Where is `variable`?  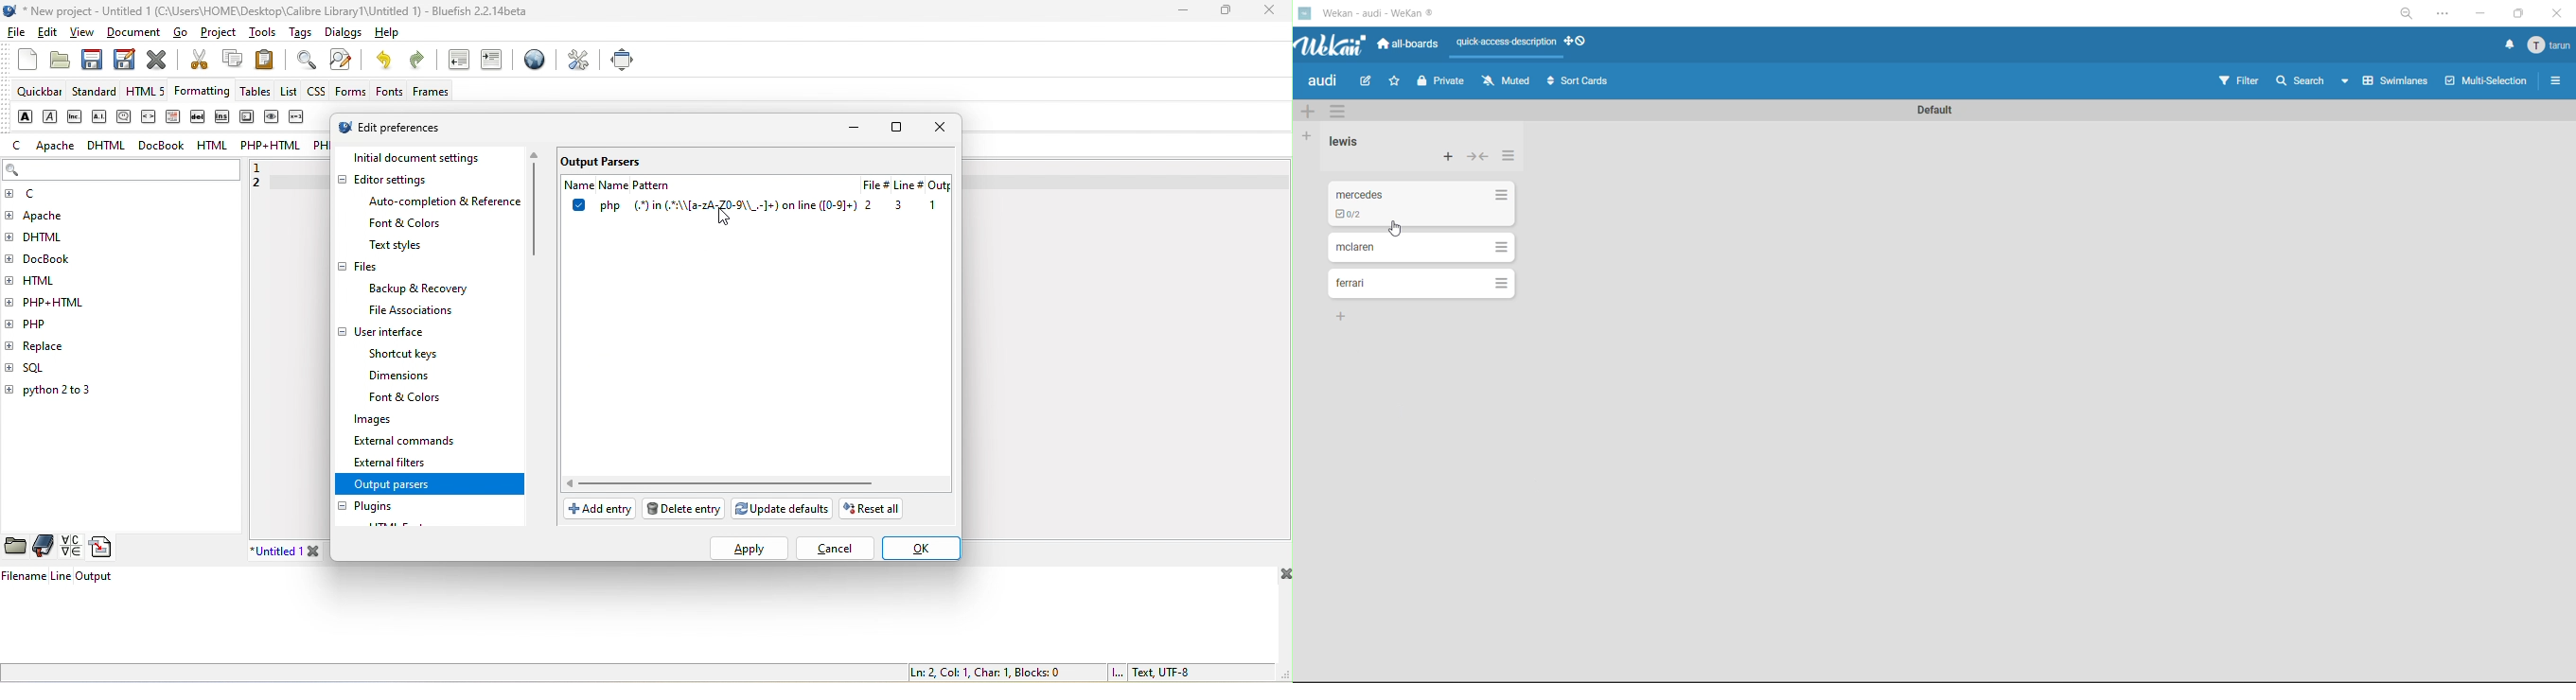 variable is located at coordinates (300, 117).